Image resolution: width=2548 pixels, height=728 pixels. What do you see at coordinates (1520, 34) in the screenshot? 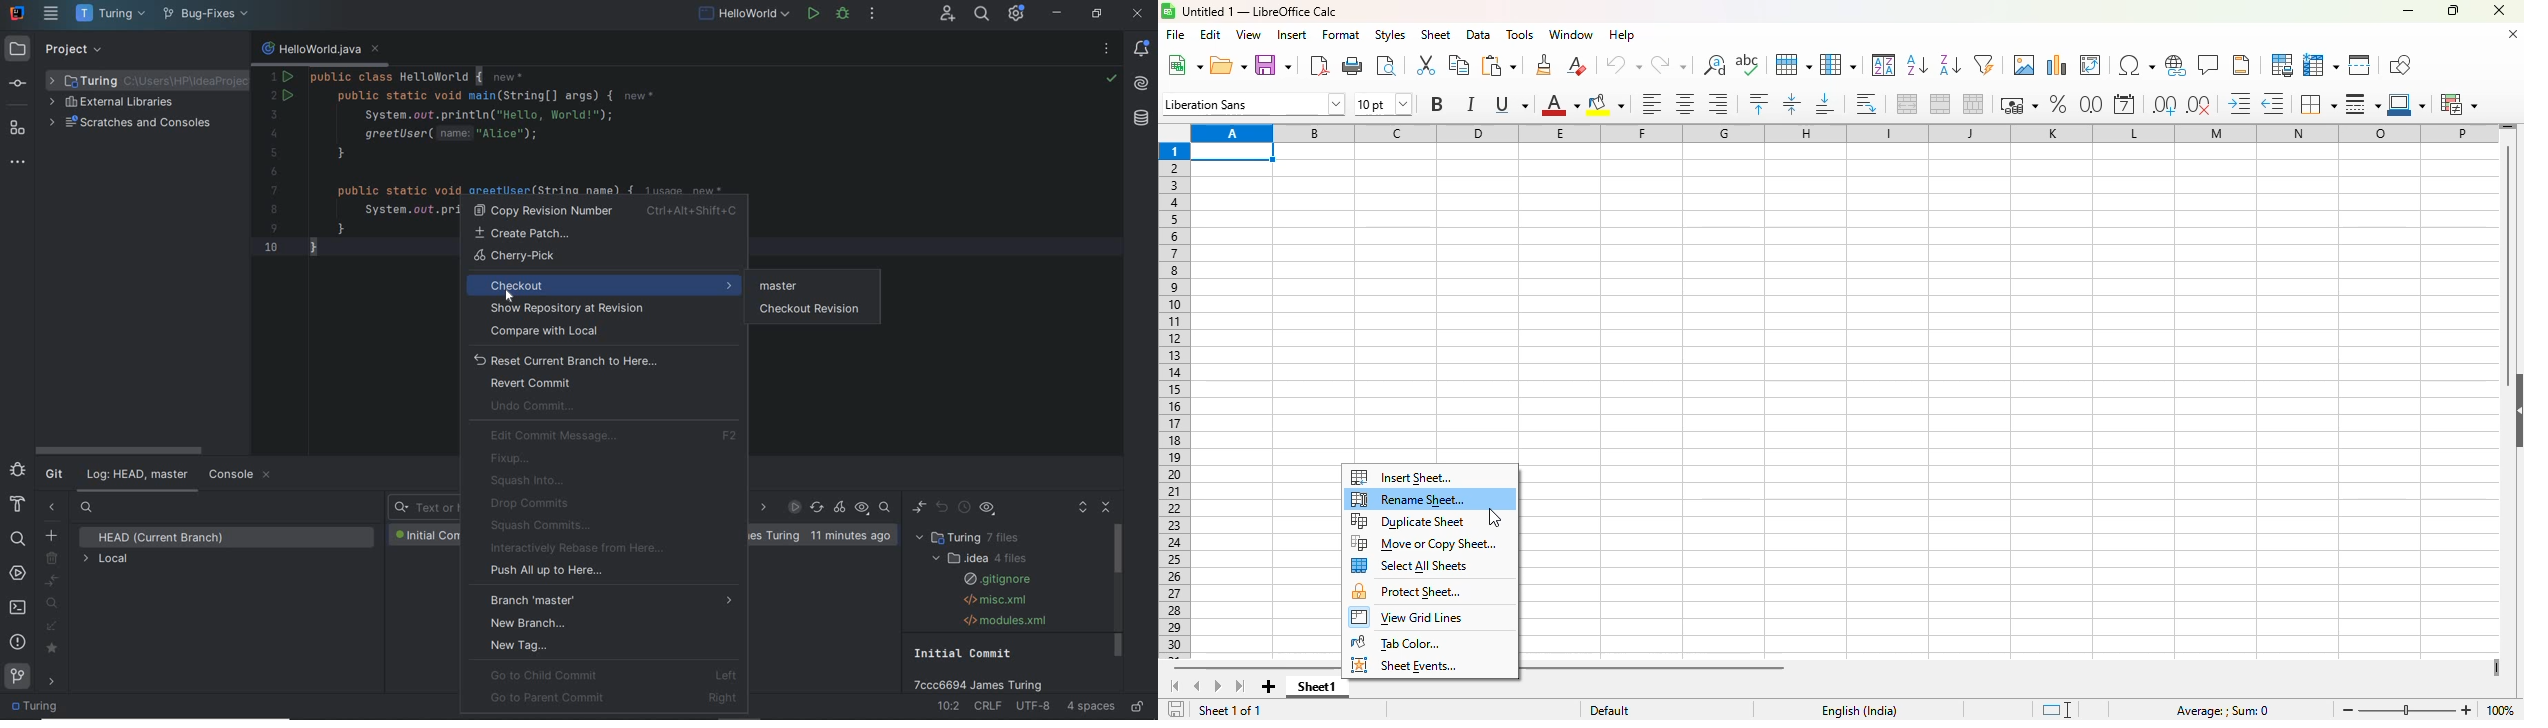
I see `tools` at bounding box center [1520, 34].